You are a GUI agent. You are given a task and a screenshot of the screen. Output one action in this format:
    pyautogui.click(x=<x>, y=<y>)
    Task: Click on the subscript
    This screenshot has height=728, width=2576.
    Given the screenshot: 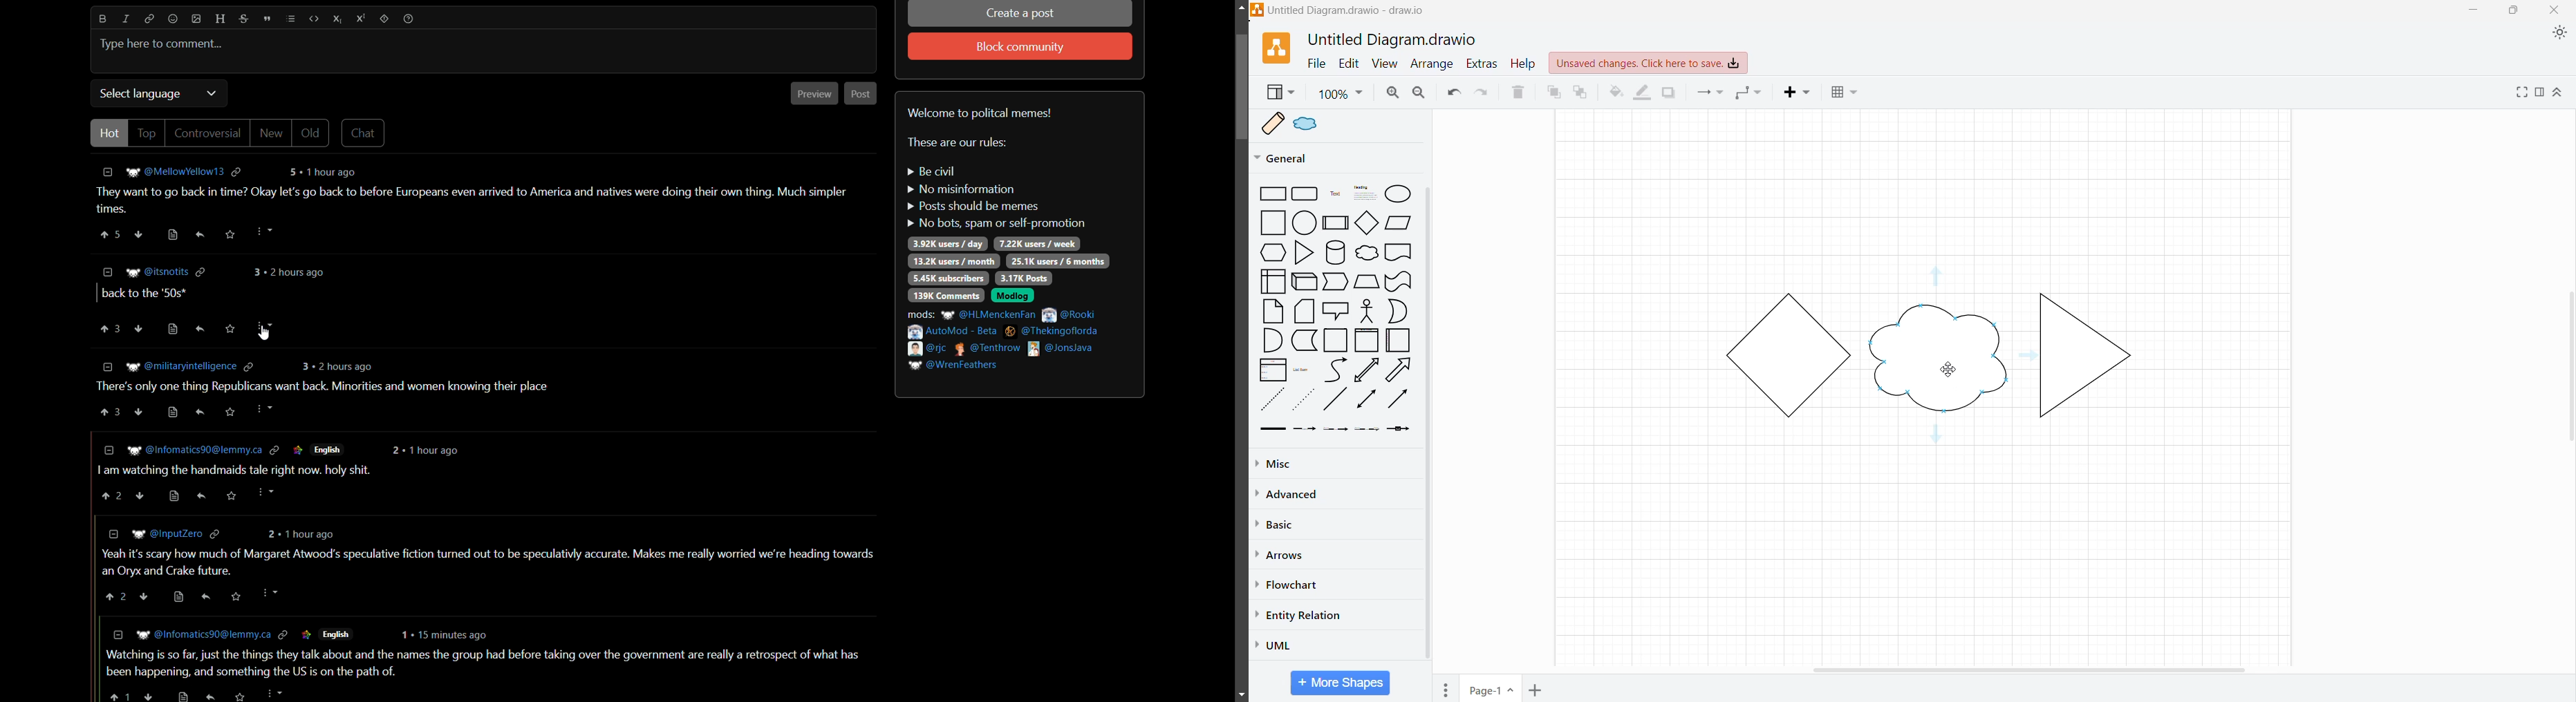 What is the action you would take?
    pyautogui.click(x=338, y=19)
    